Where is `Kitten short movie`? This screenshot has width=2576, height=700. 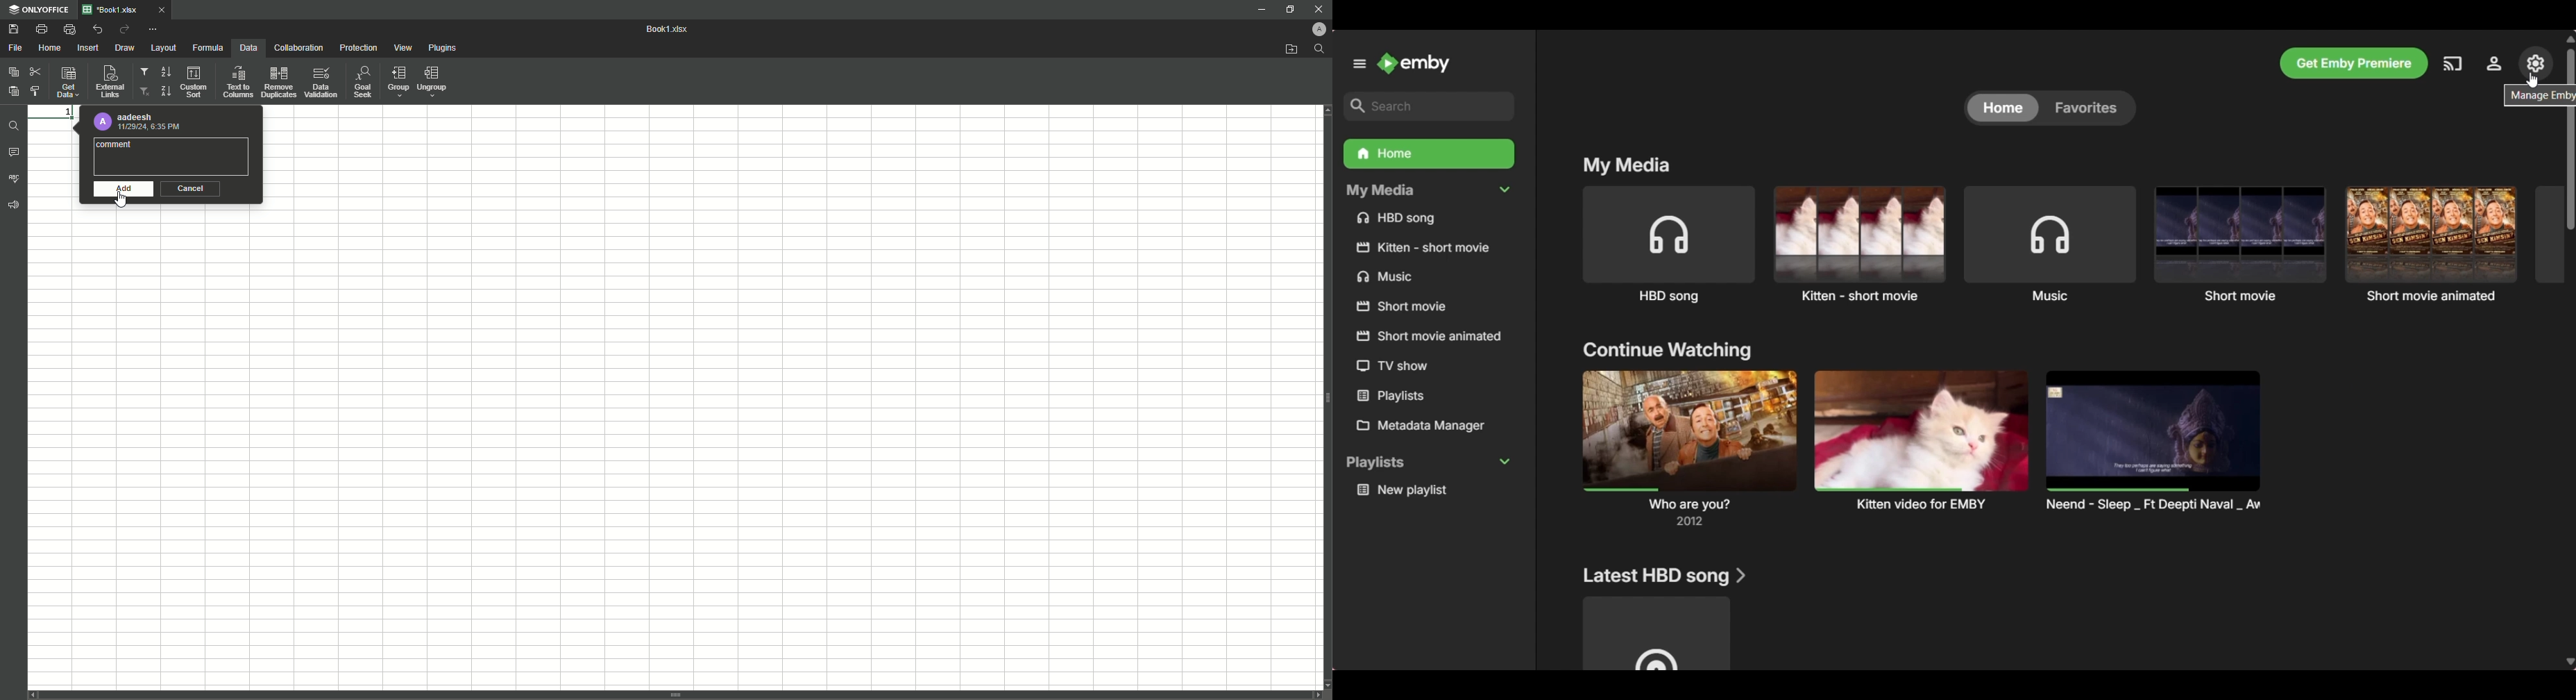
Kitten short movie is located at coordinates (1860, 244).